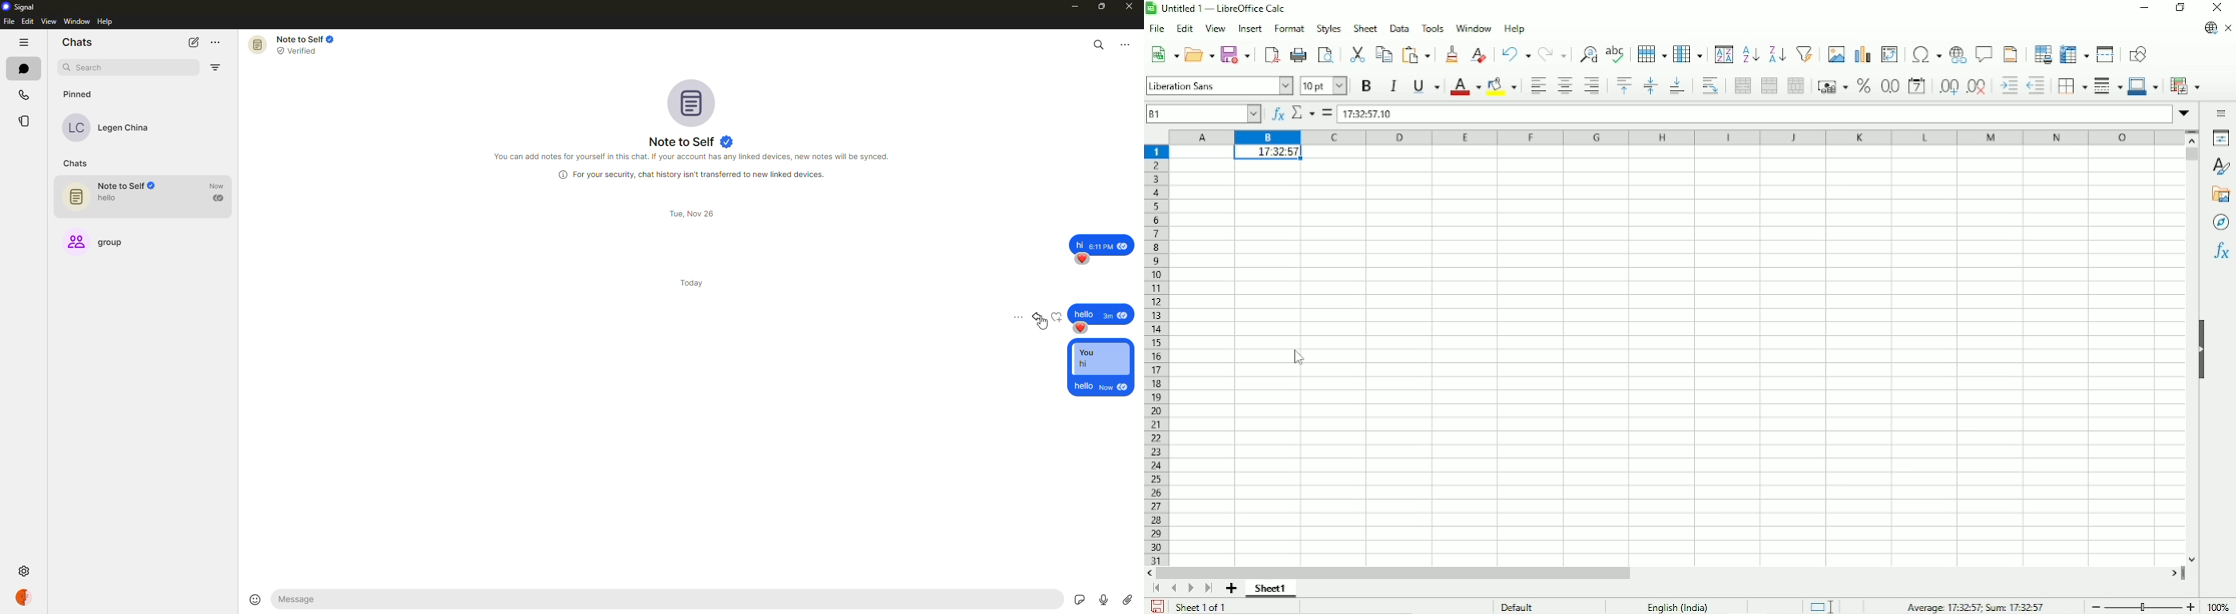  What do you see at coordinates (696, 282) in the screenshot?
I see `day` at bounding box center [696, 282].